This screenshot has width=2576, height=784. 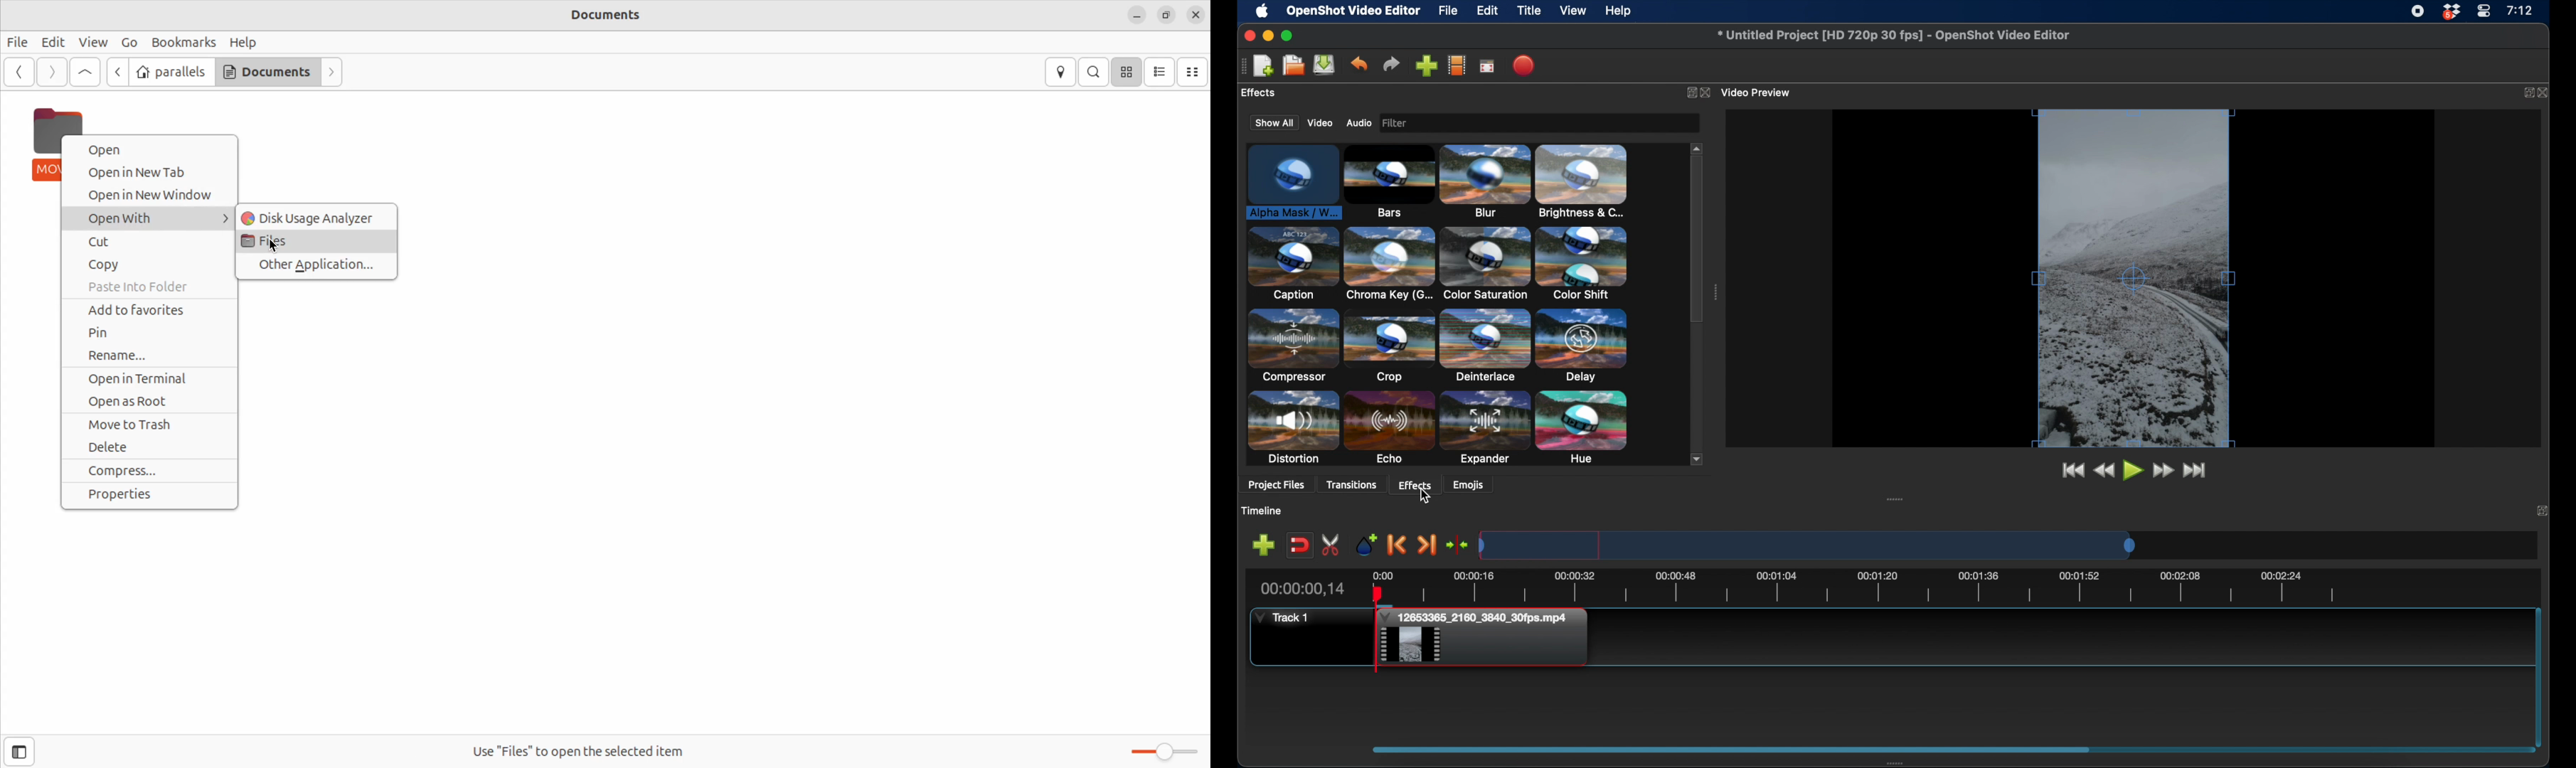 What do you see at coordinates (1469, 484) in the screenshot?
I see `emojis` at bounding box center [1469, 484].